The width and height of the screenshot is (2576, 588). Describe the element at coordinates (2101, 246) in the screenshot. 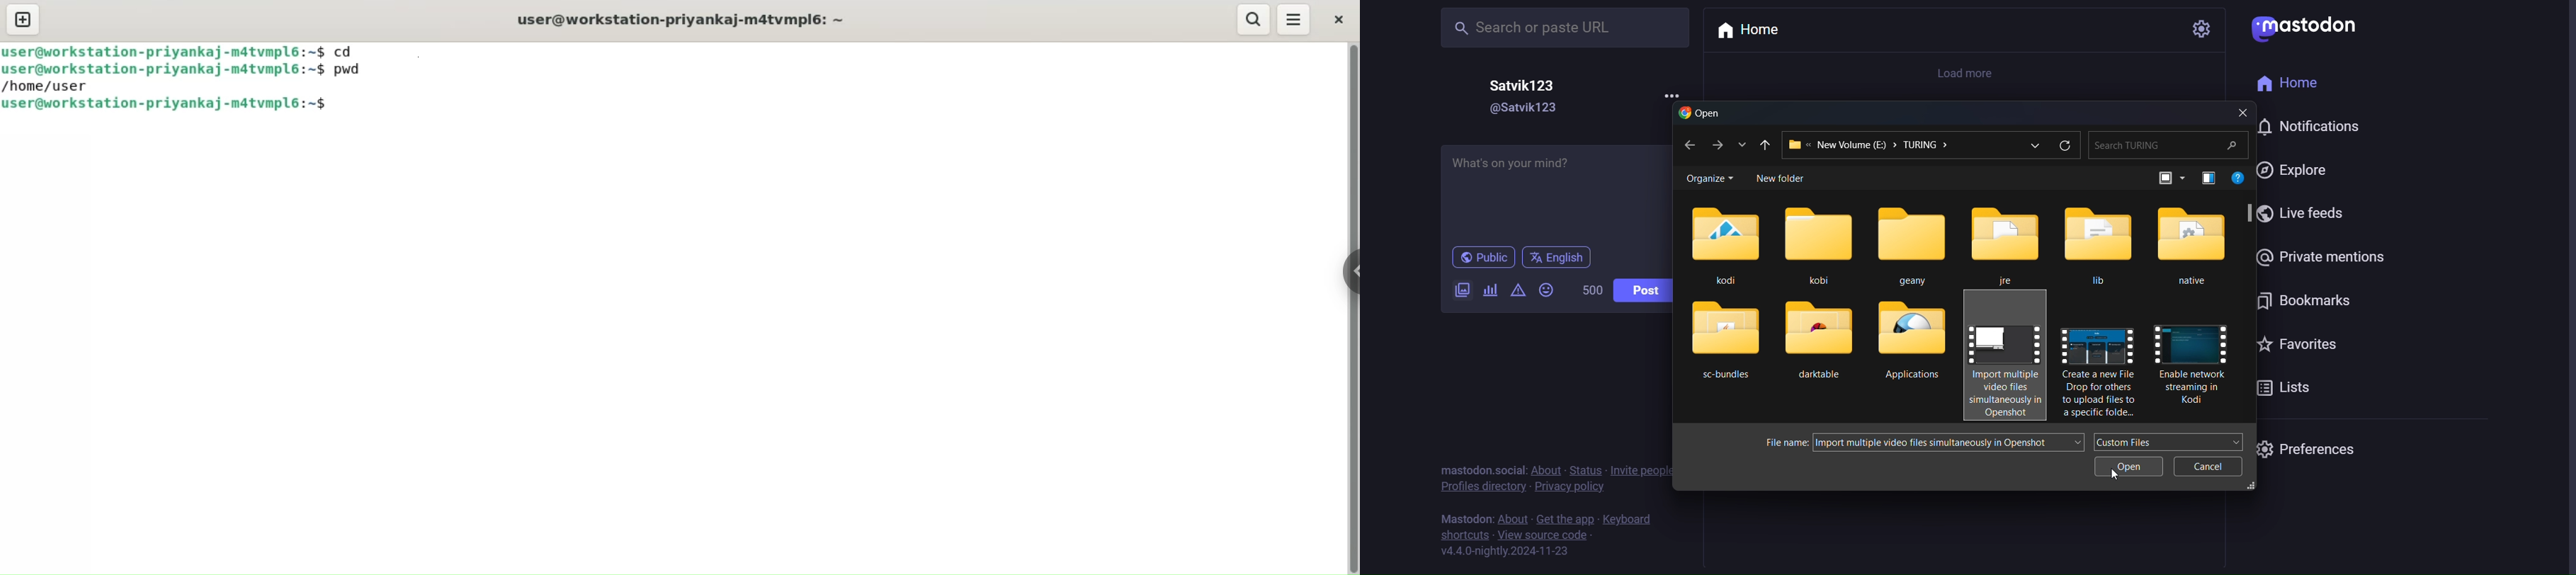

I see `lib` at that location.